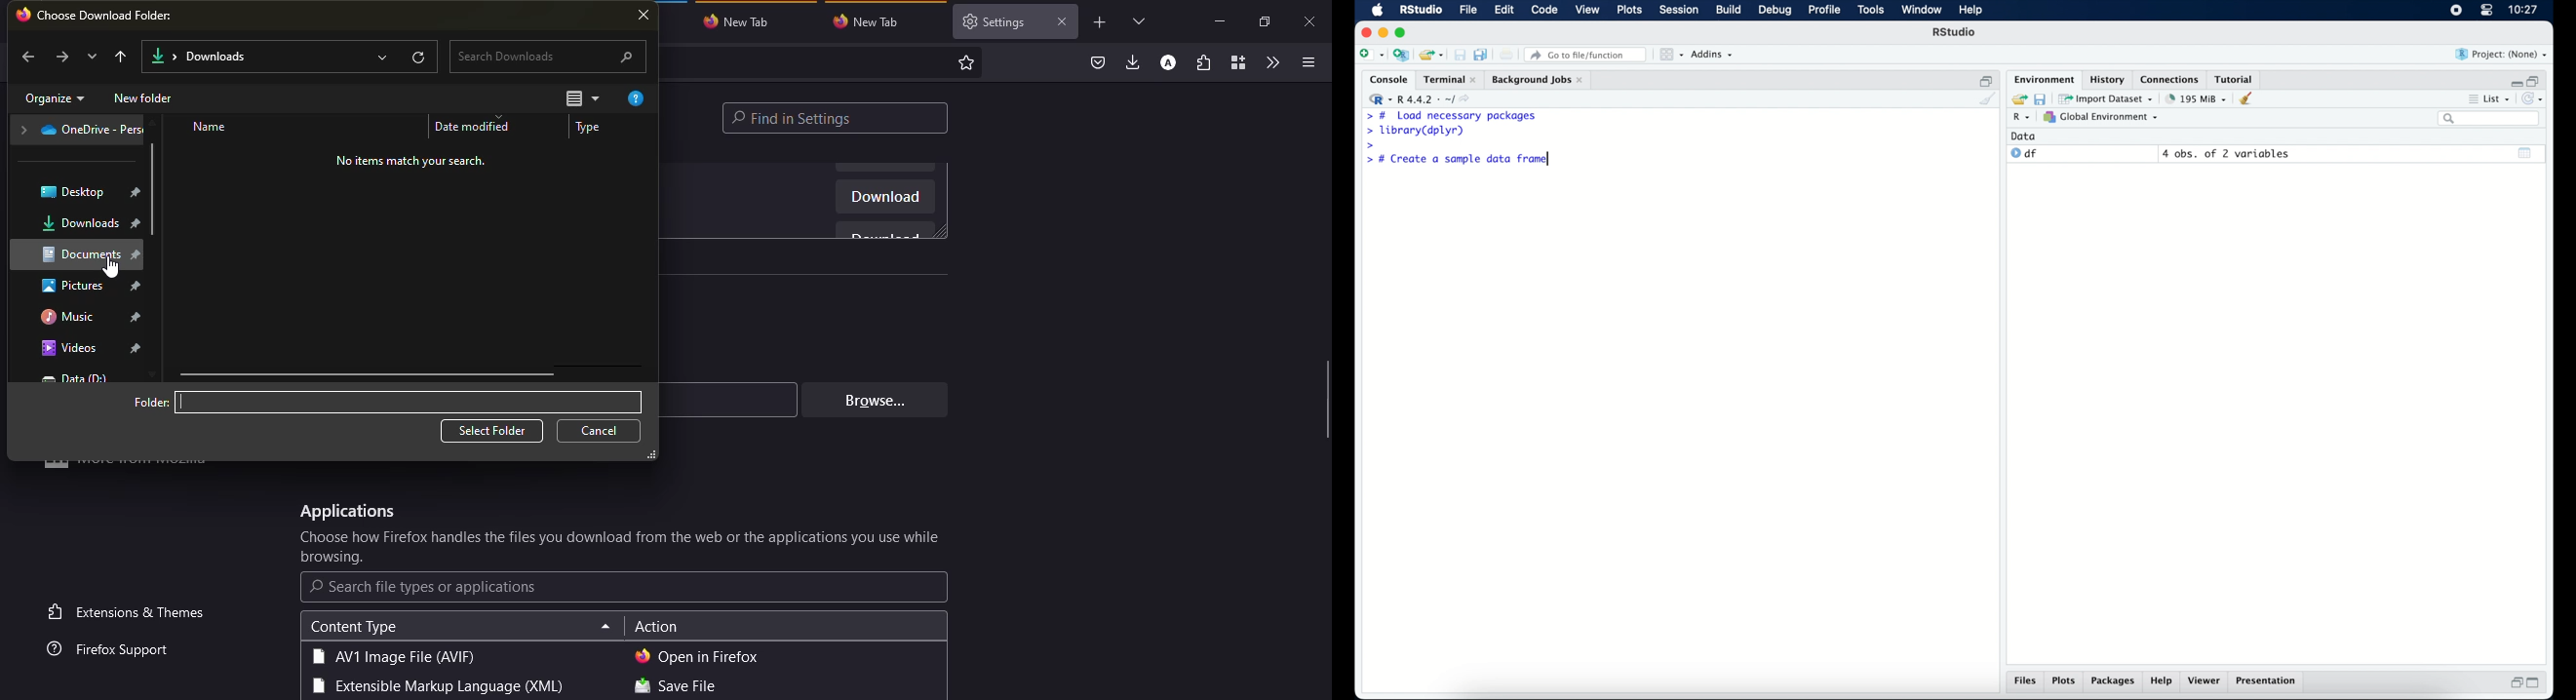  I want to click on maximize, so click(1403, 32).